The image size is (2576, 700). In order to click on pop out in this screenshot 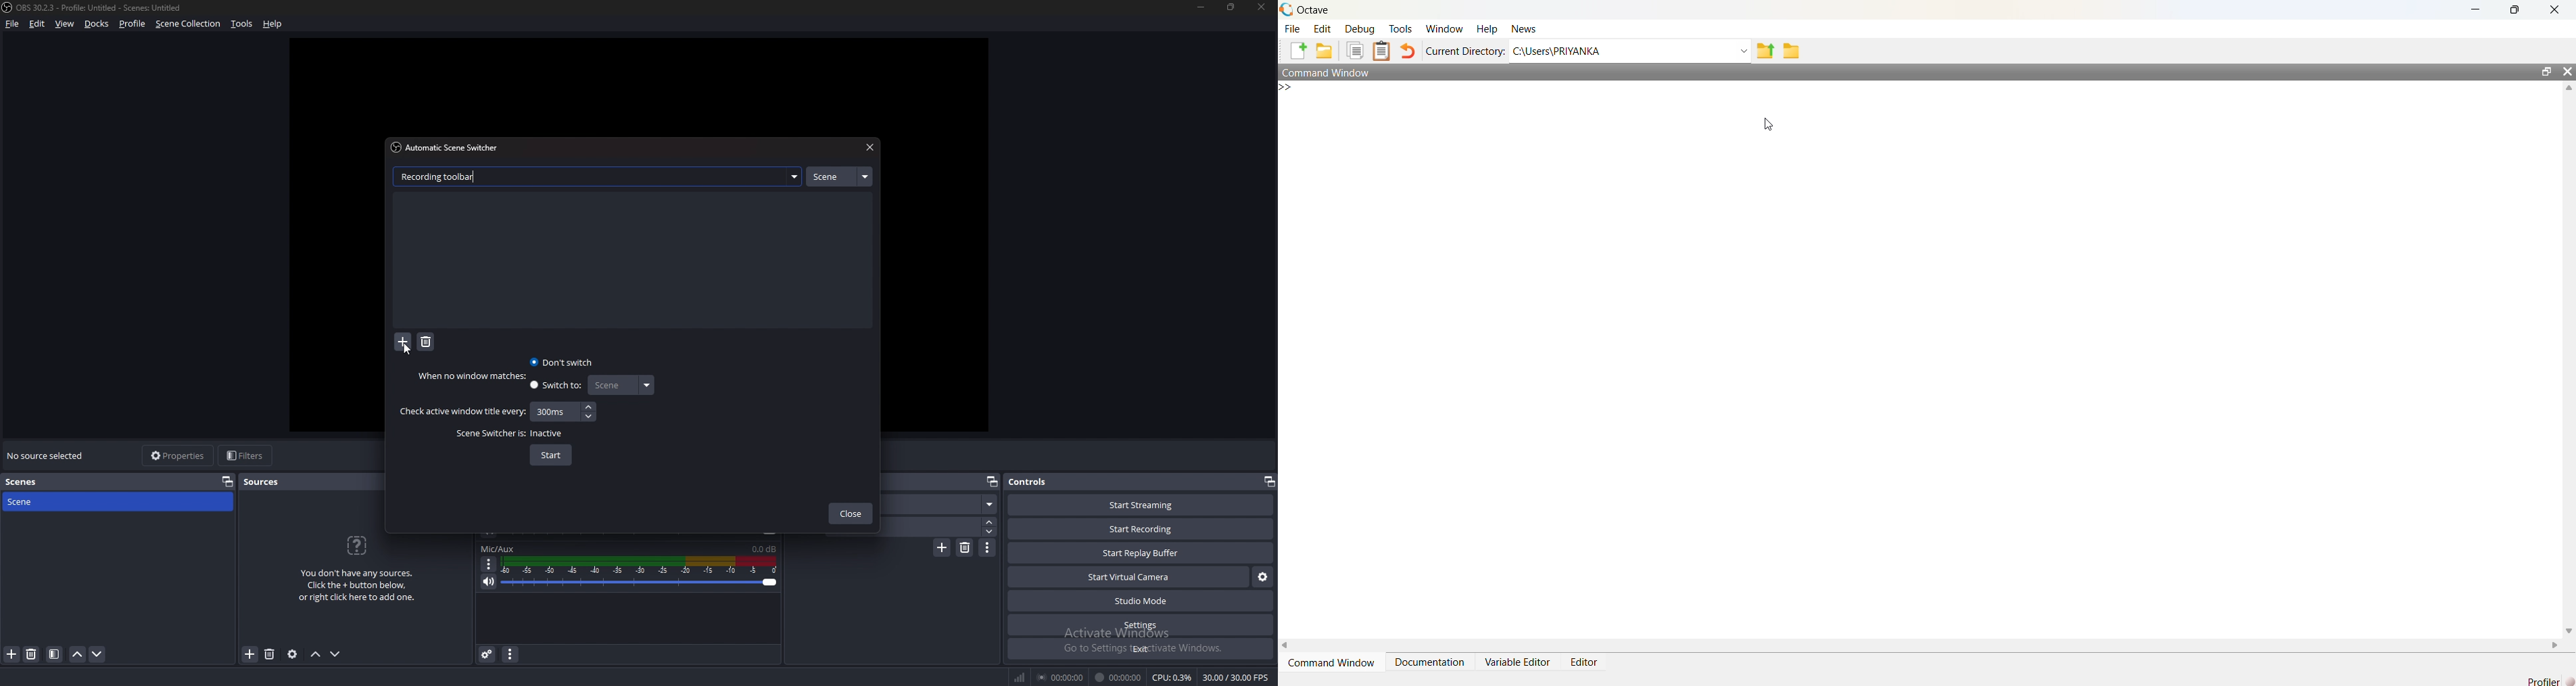, I will do `click(228, 481)`.